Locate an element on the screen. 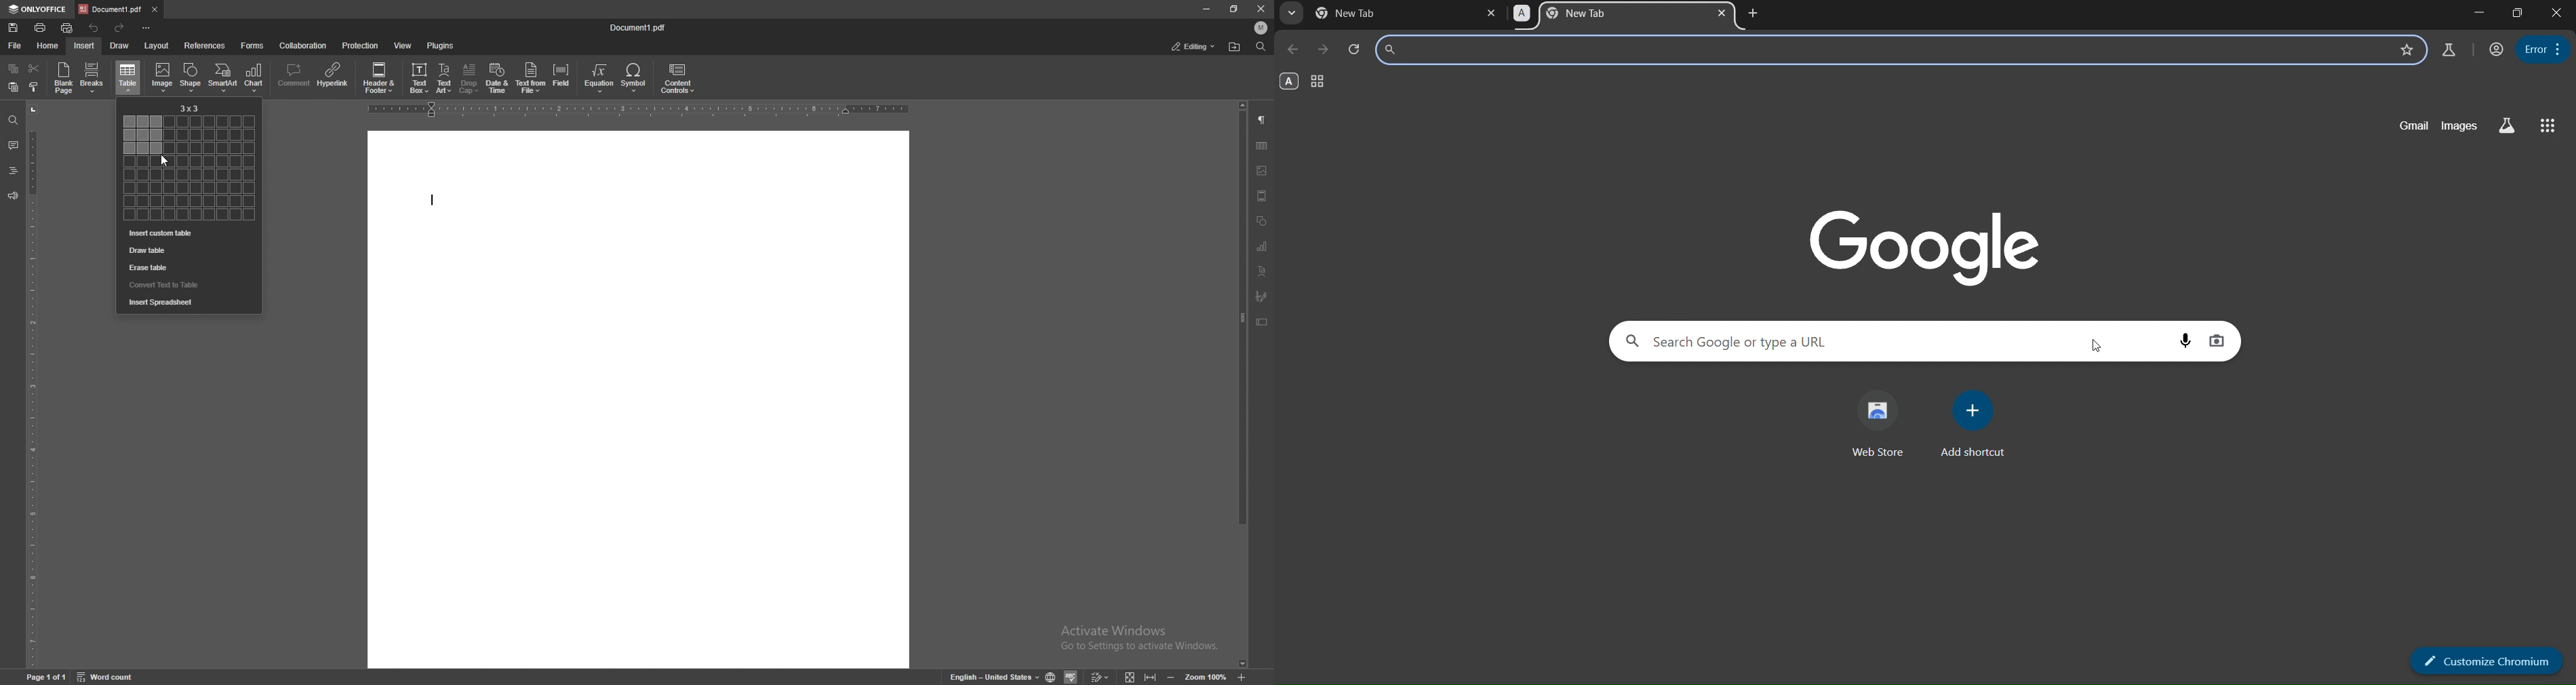  google apps is located at coordinates (2548, 124).